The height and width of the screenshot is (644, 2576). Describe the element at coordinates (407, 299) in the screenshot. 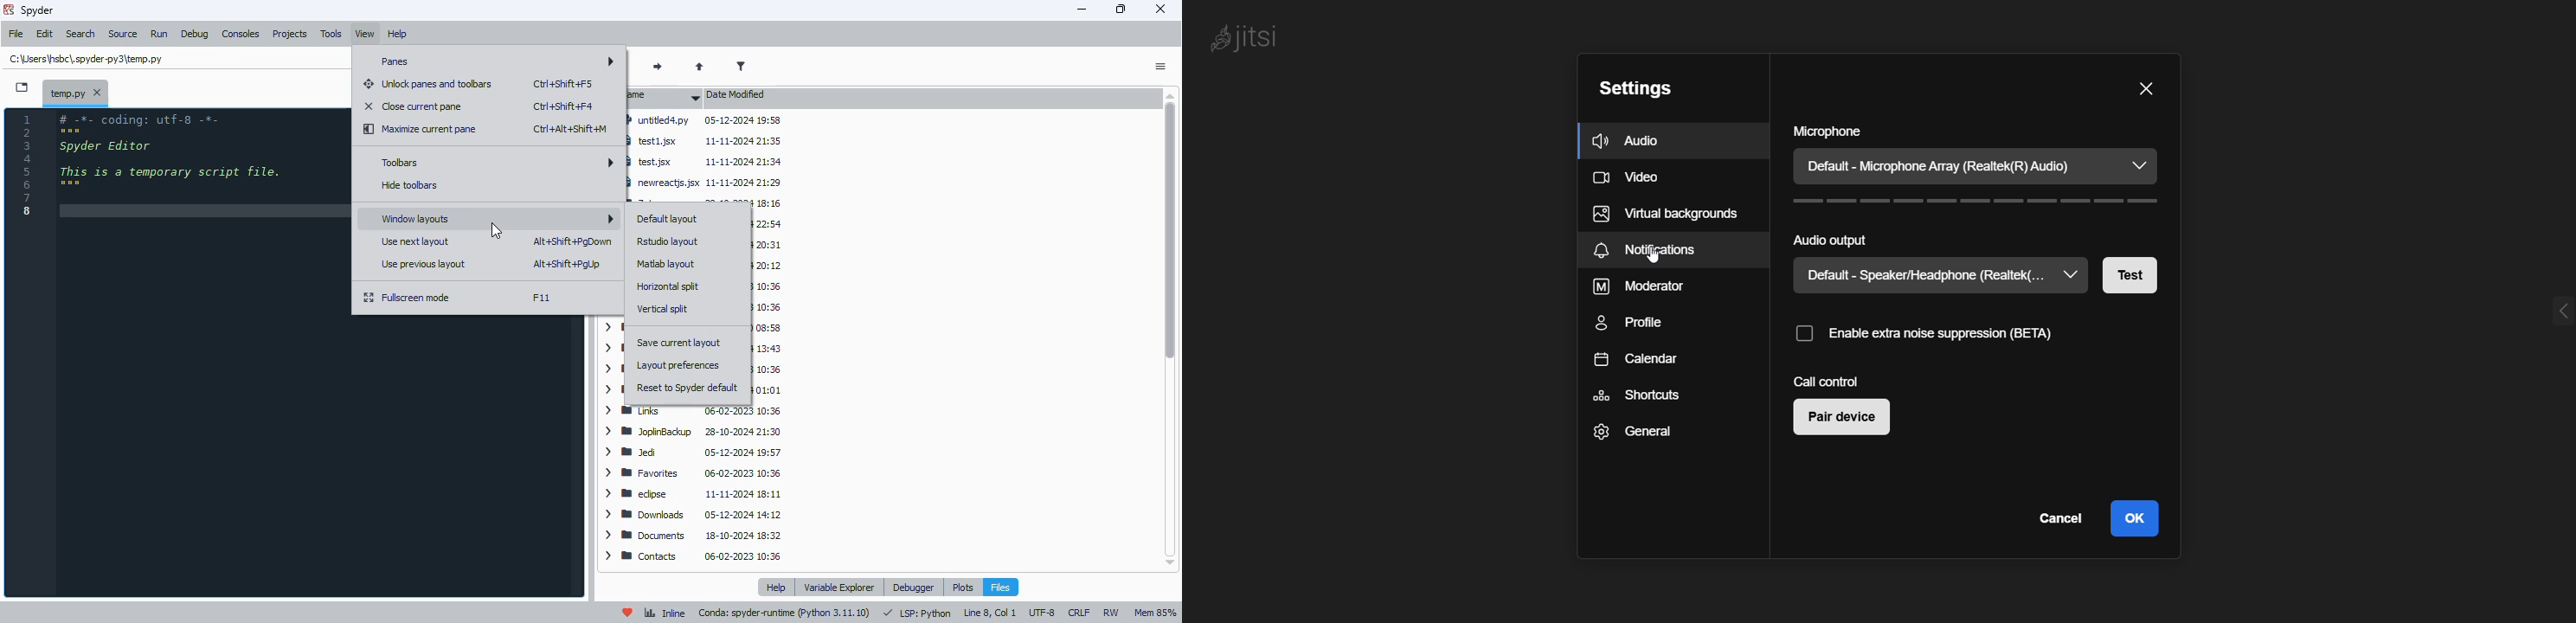

I see `fullscreen mode` at that location.